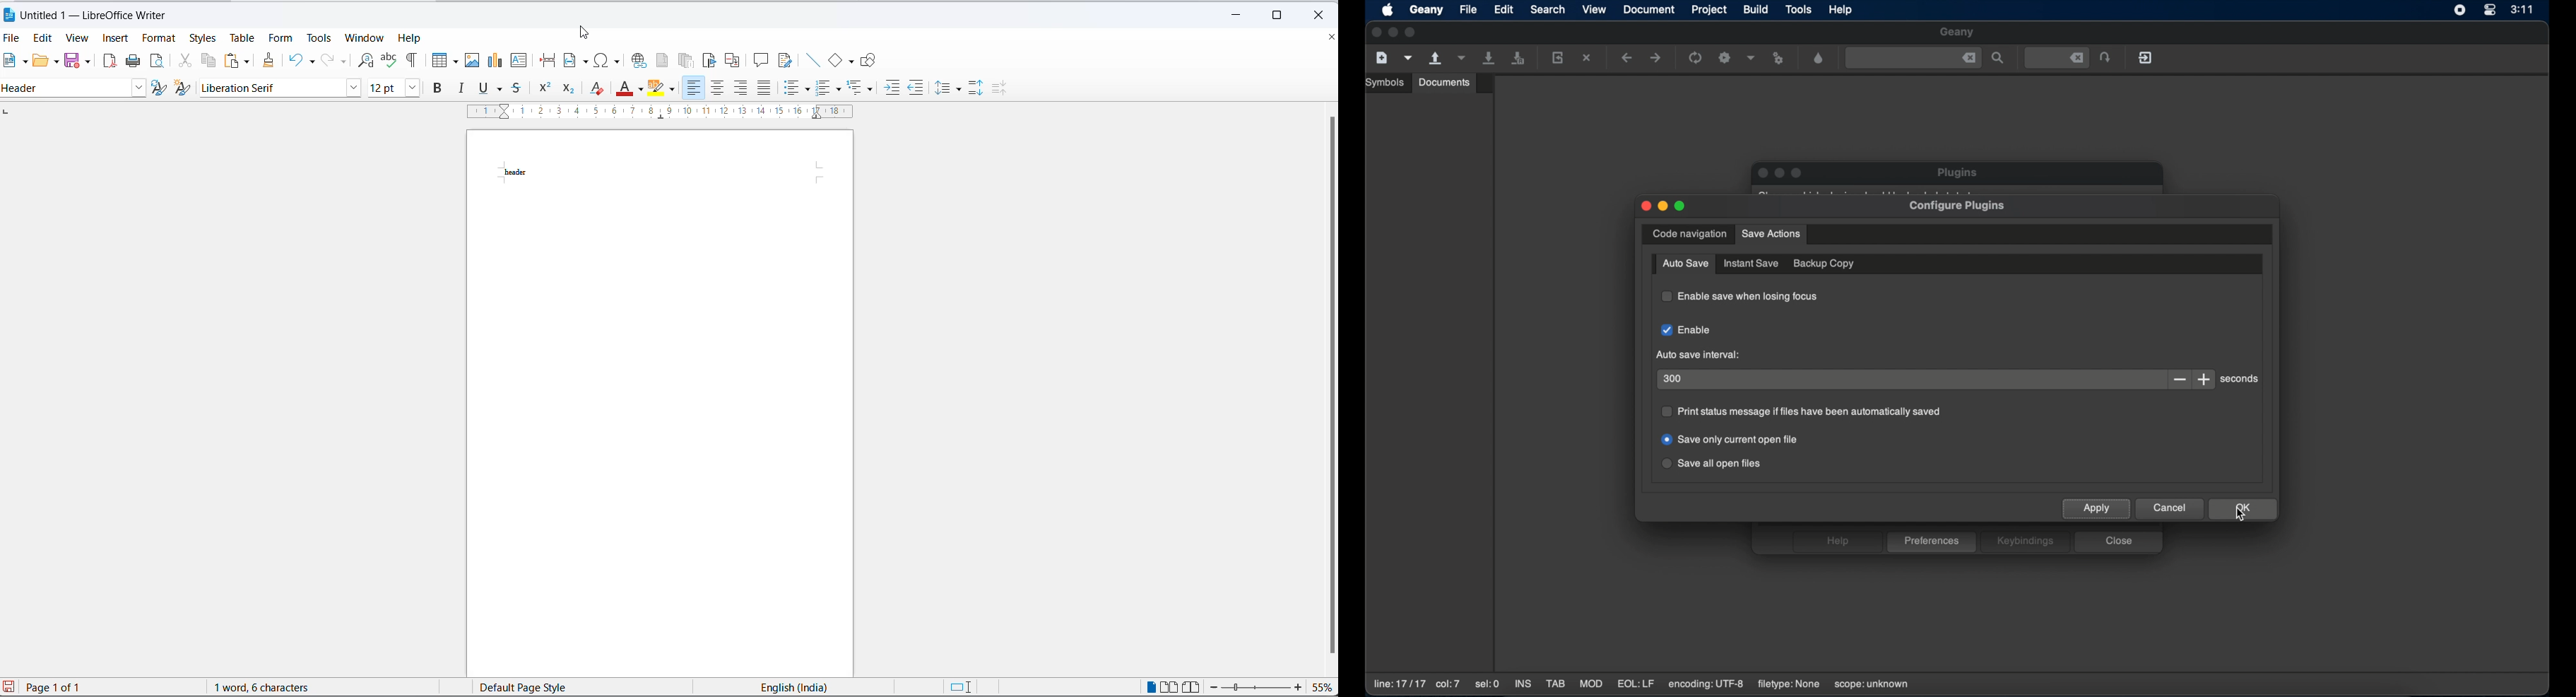 The height and width of the screenshot is (700, 2576). Describe the element at coordinates (963, 688) in the screenshot. I see `standard selection` at that location.